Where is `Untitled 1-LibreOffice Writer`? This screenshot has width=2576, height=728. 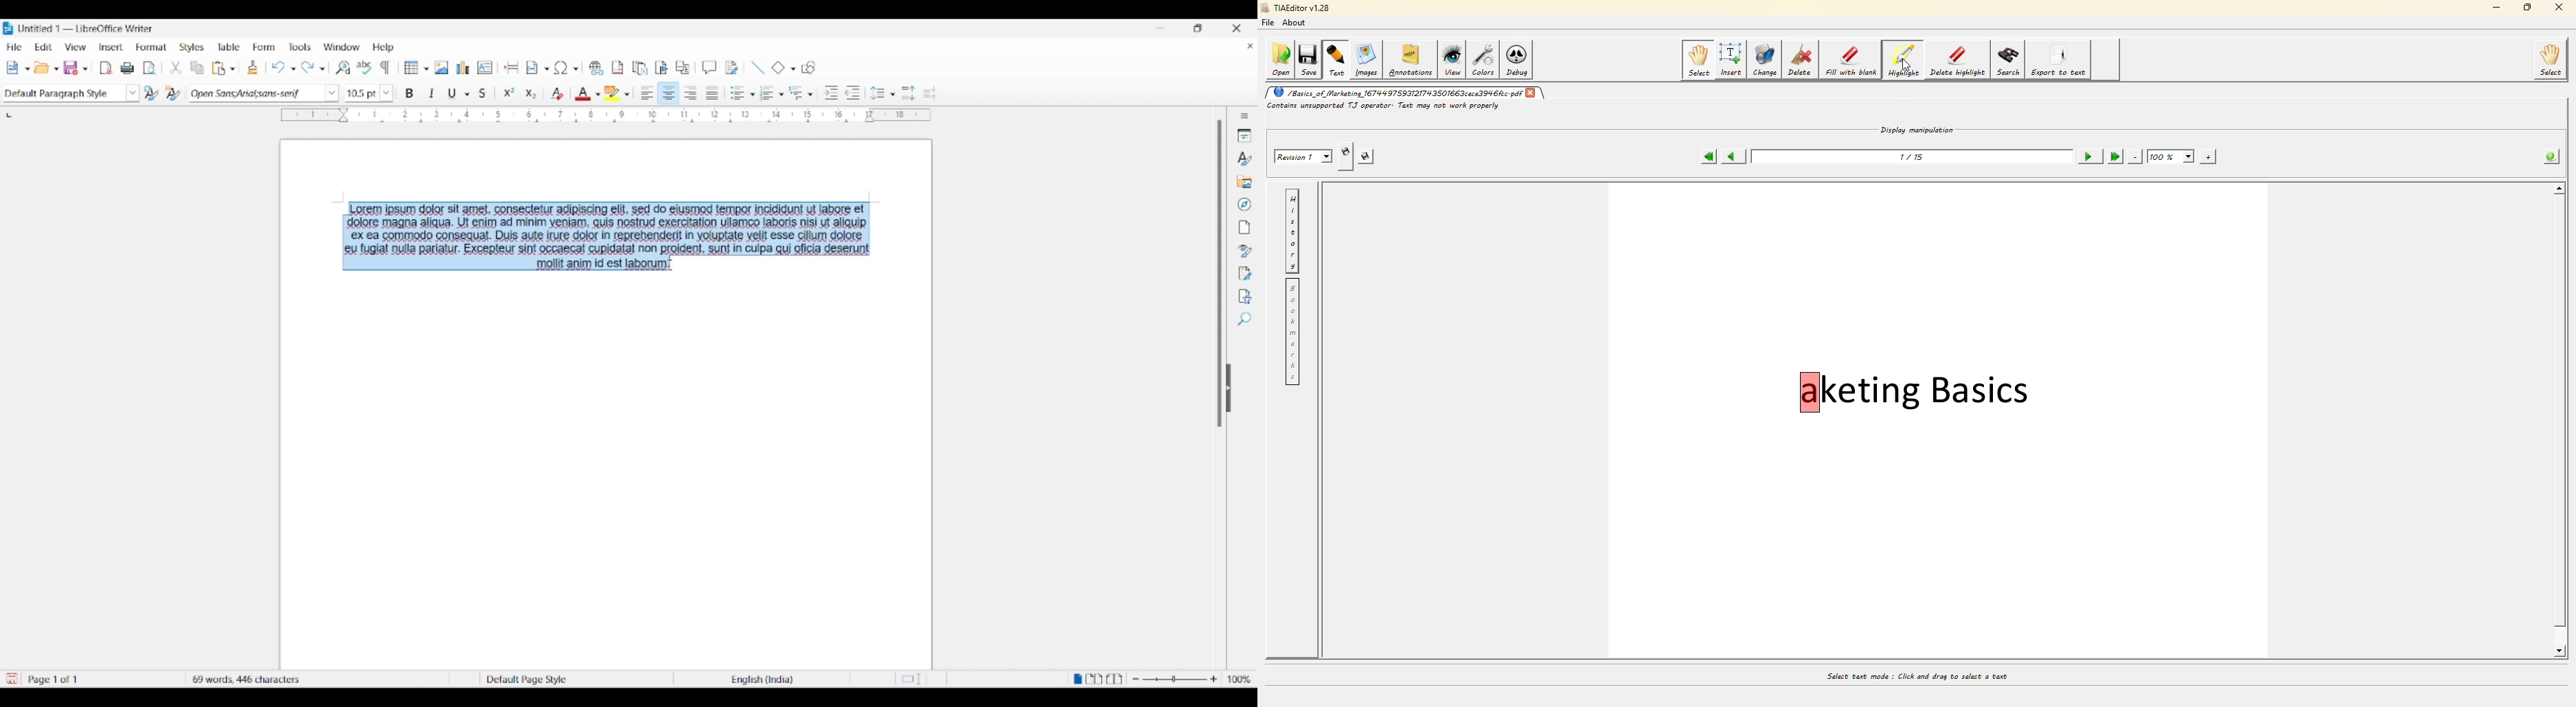
Untitled 1-LibreOffice Writer is located at coordinates (88, 28).